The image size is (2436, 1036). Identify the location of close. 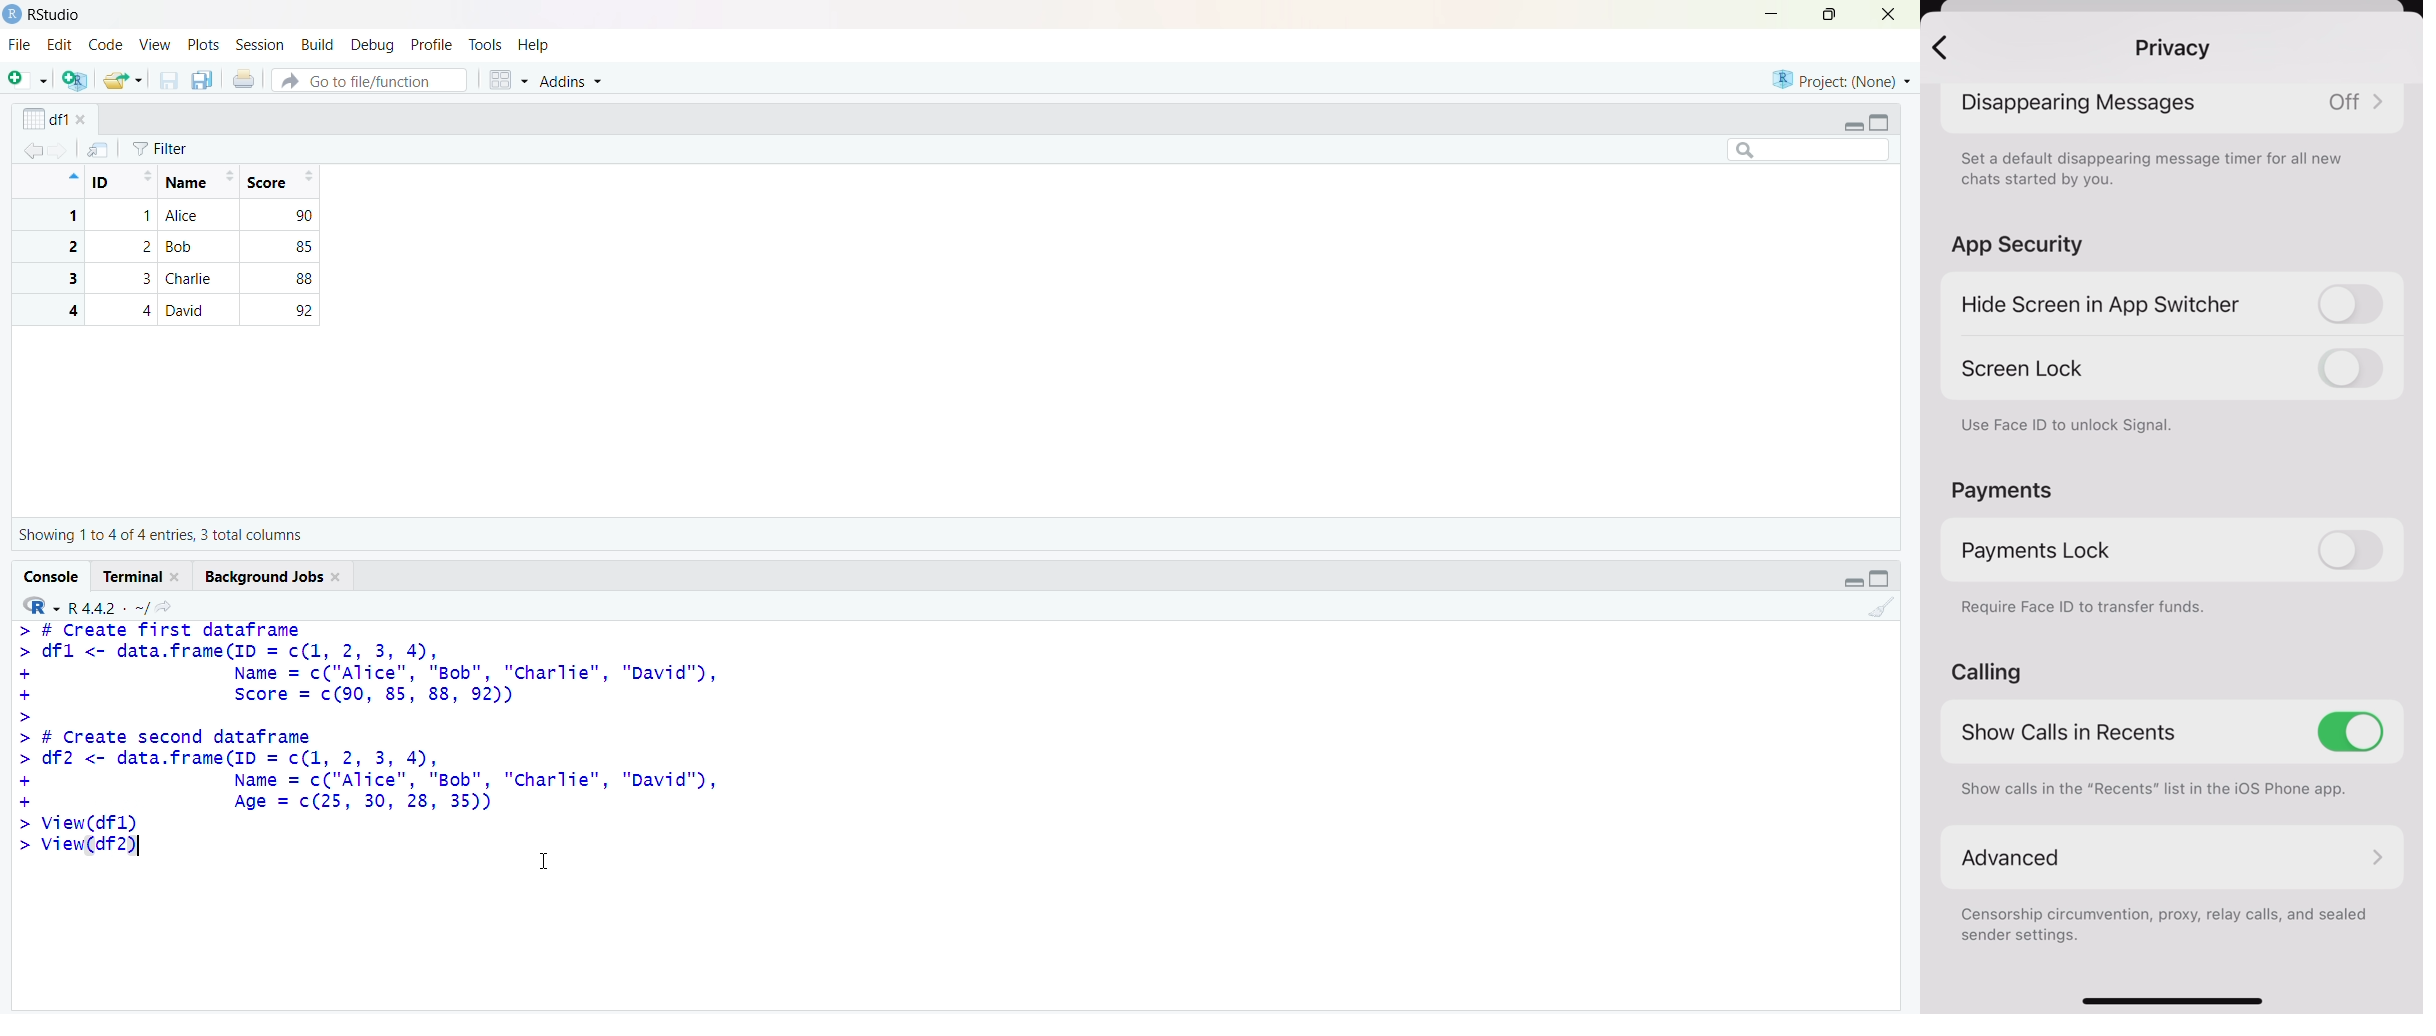
(178, 577).